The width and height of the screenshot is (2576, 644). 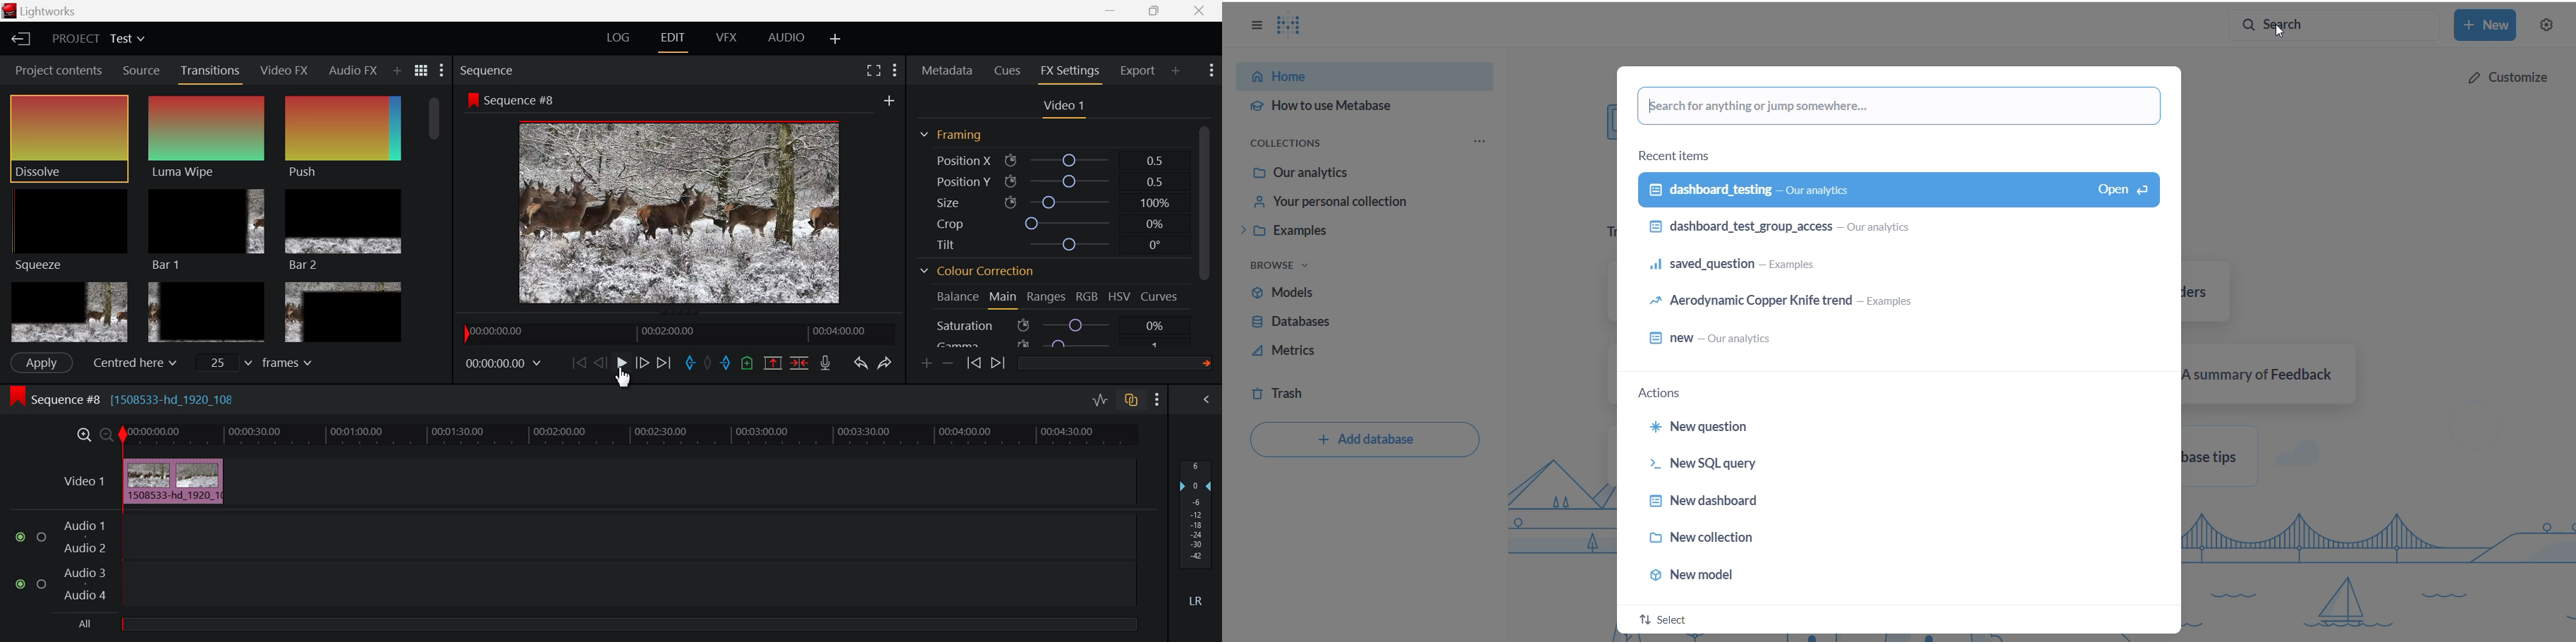 I want to click on Next keyframe, so click(x=998, y=364).